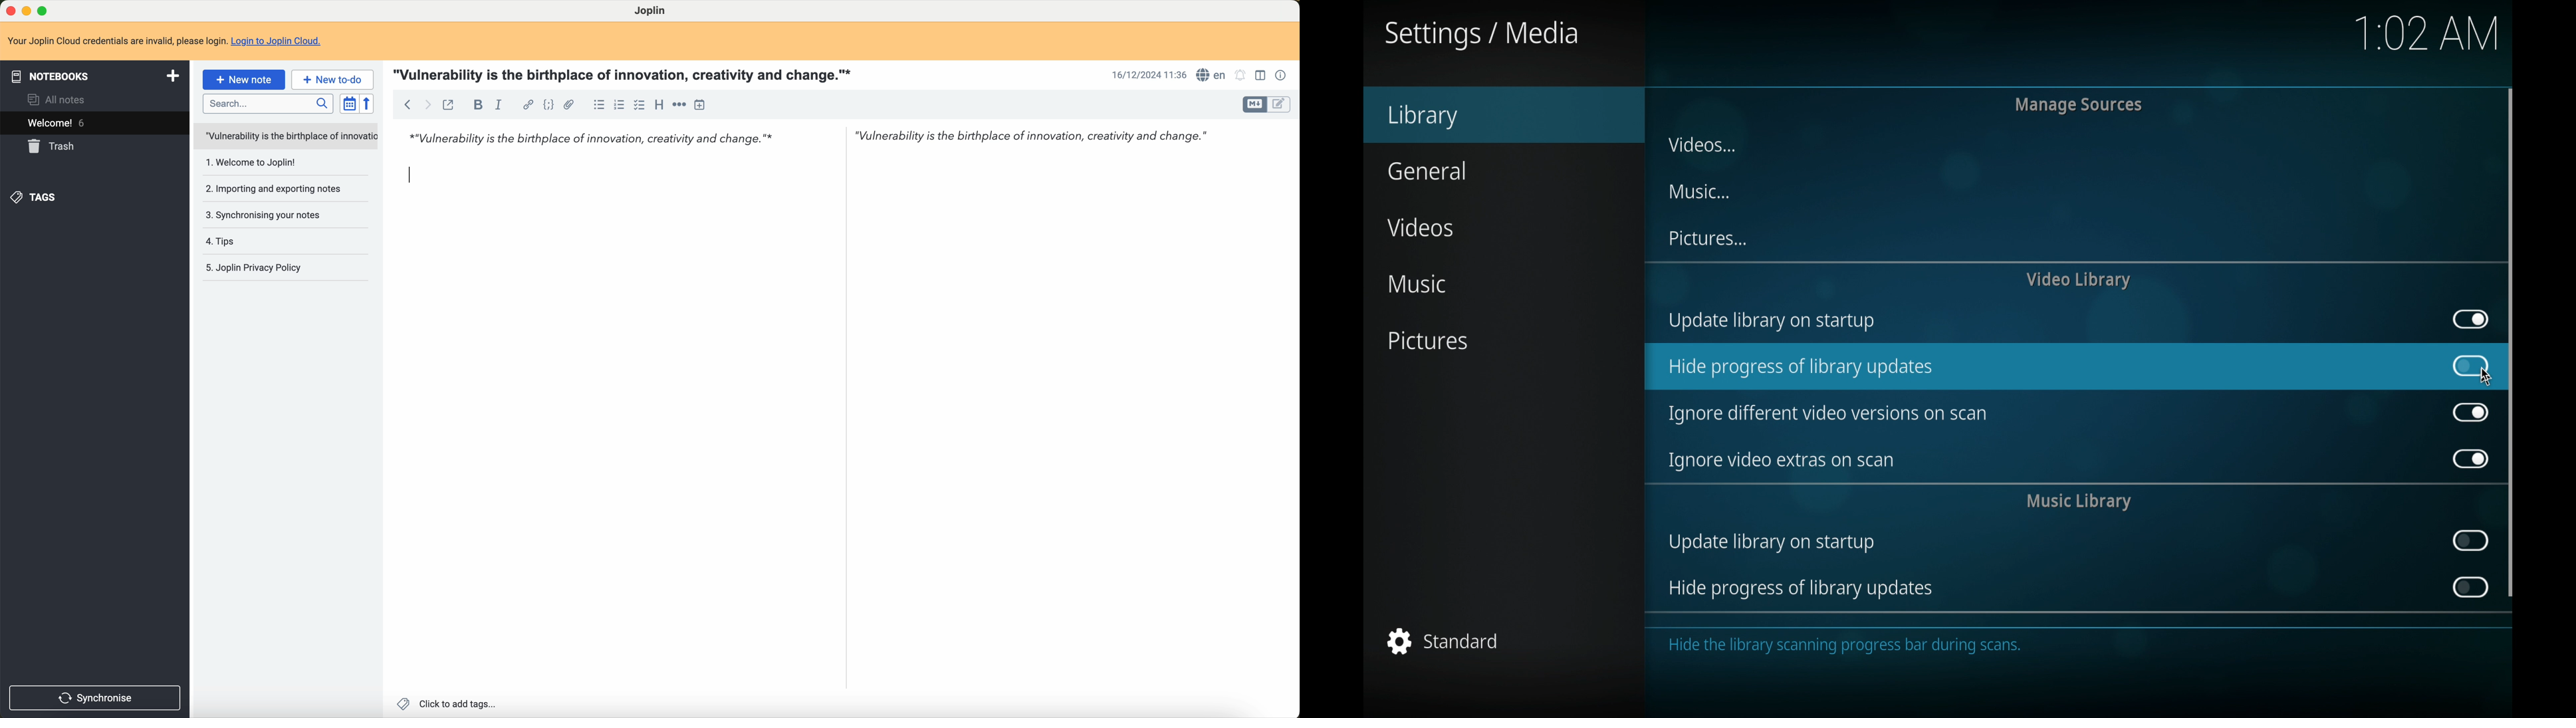  I want to click on welcome, so click(58, 124).